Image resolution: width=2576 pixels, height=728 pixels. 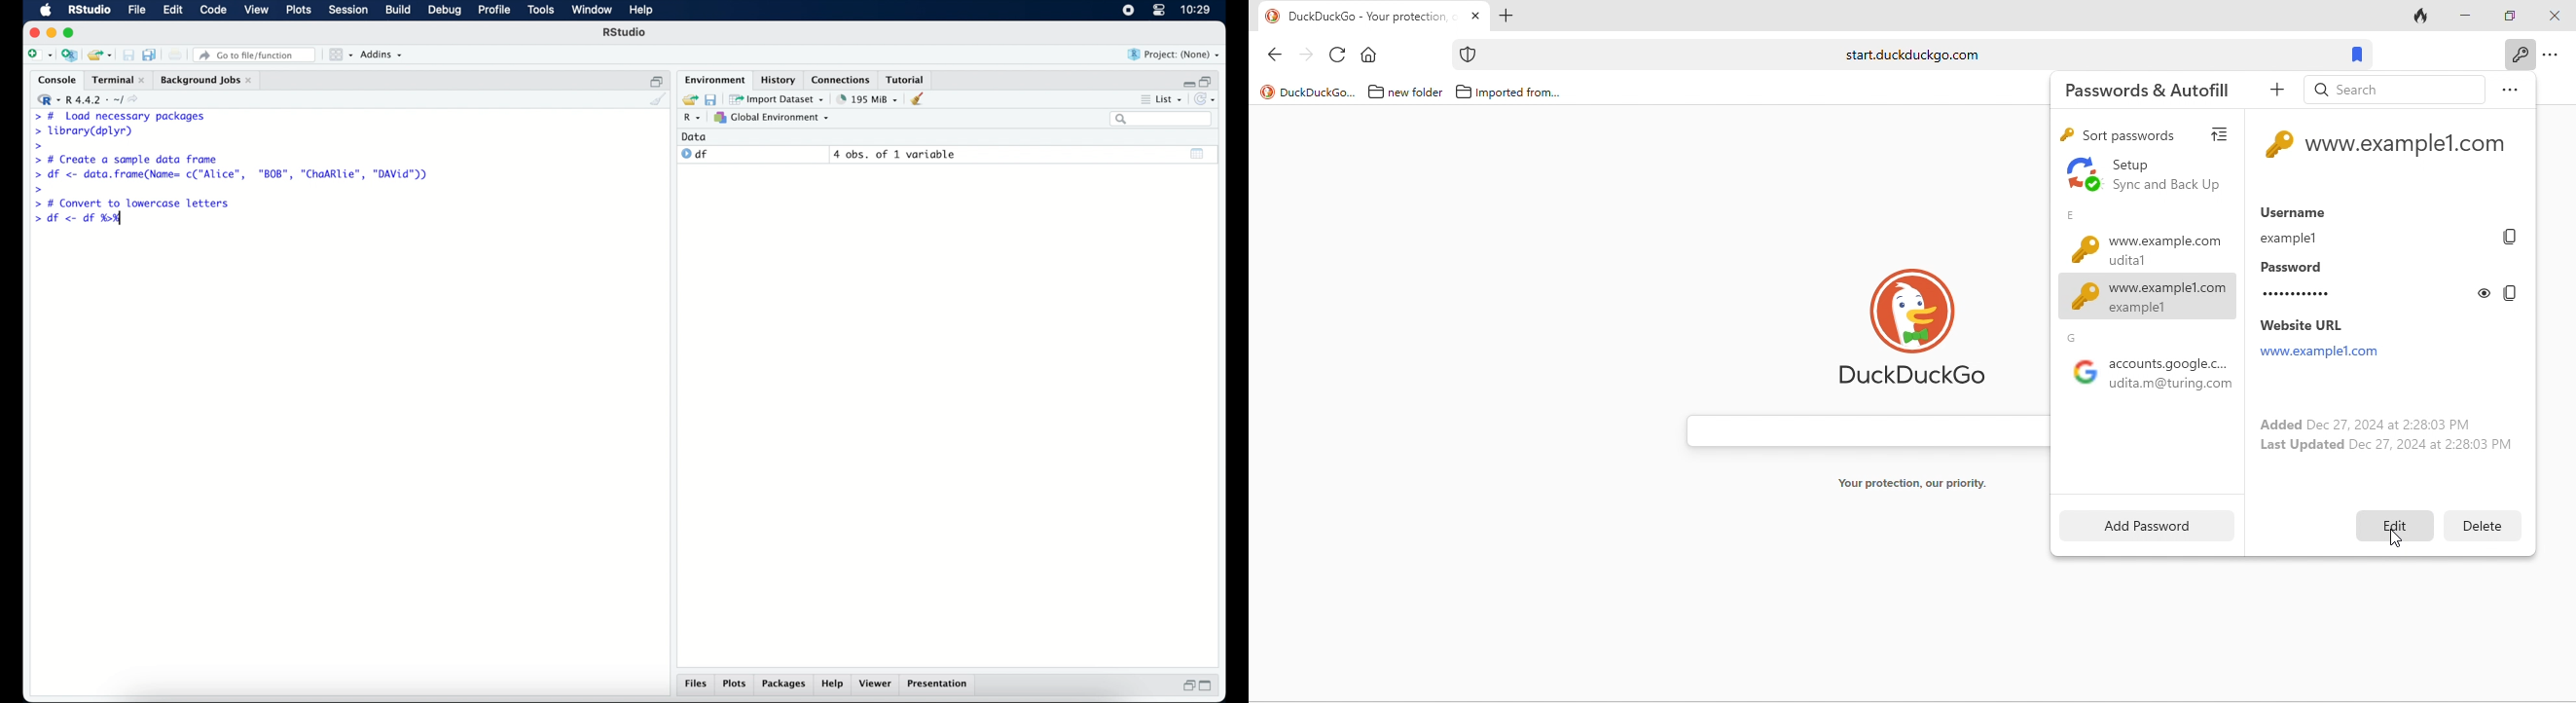 What do you see at coordinates (51, 33) in the screenshot?
I see `minimize` at bounding box center [51, 33].